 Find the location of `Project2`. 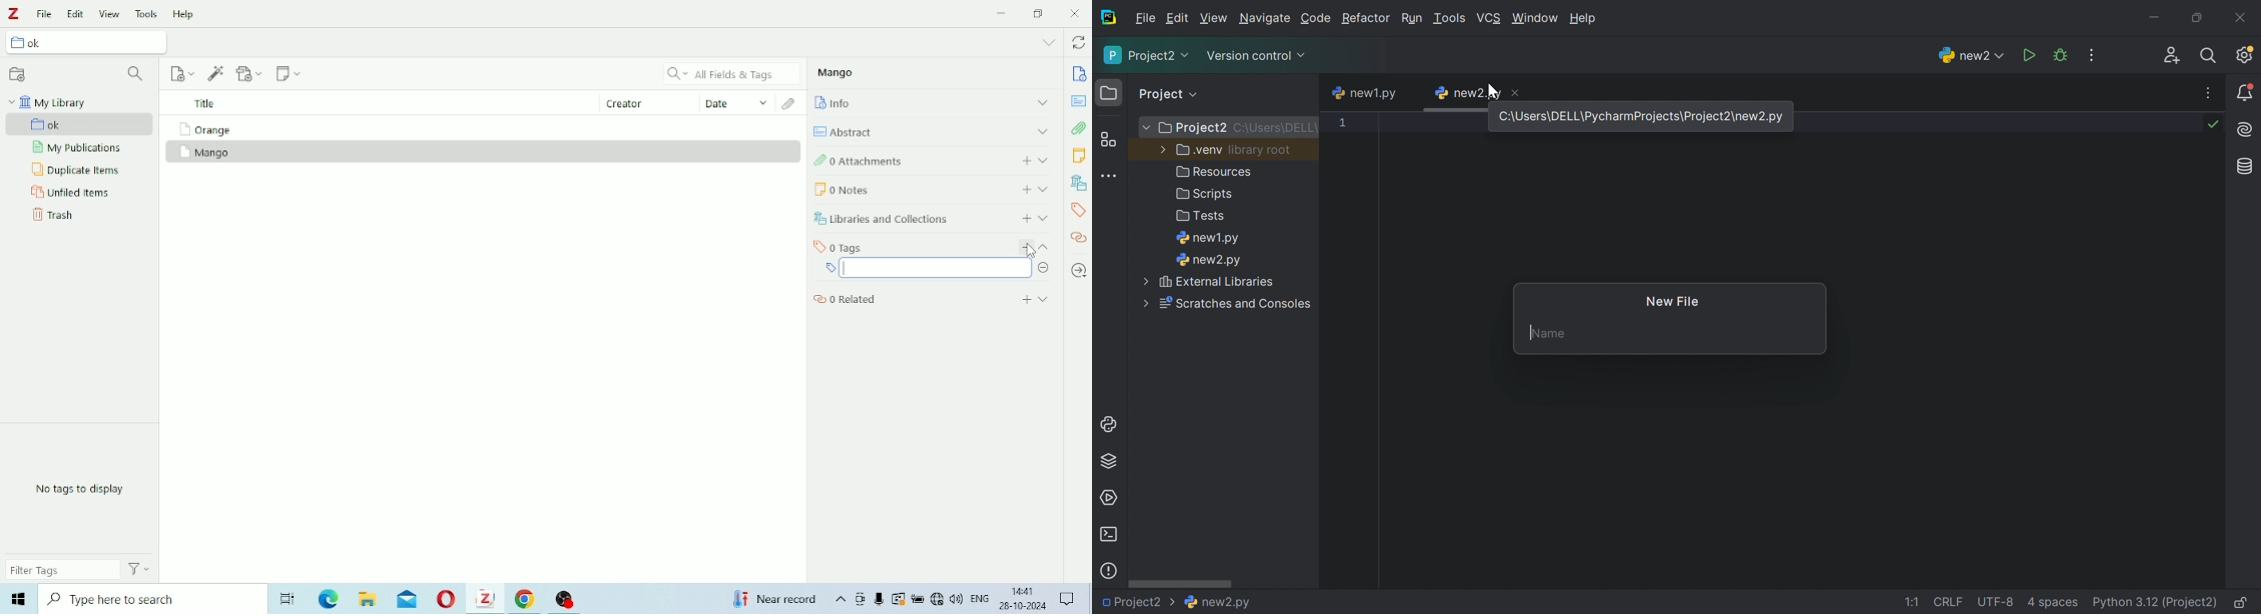

Project2 is located at coordinates (1191, 129).